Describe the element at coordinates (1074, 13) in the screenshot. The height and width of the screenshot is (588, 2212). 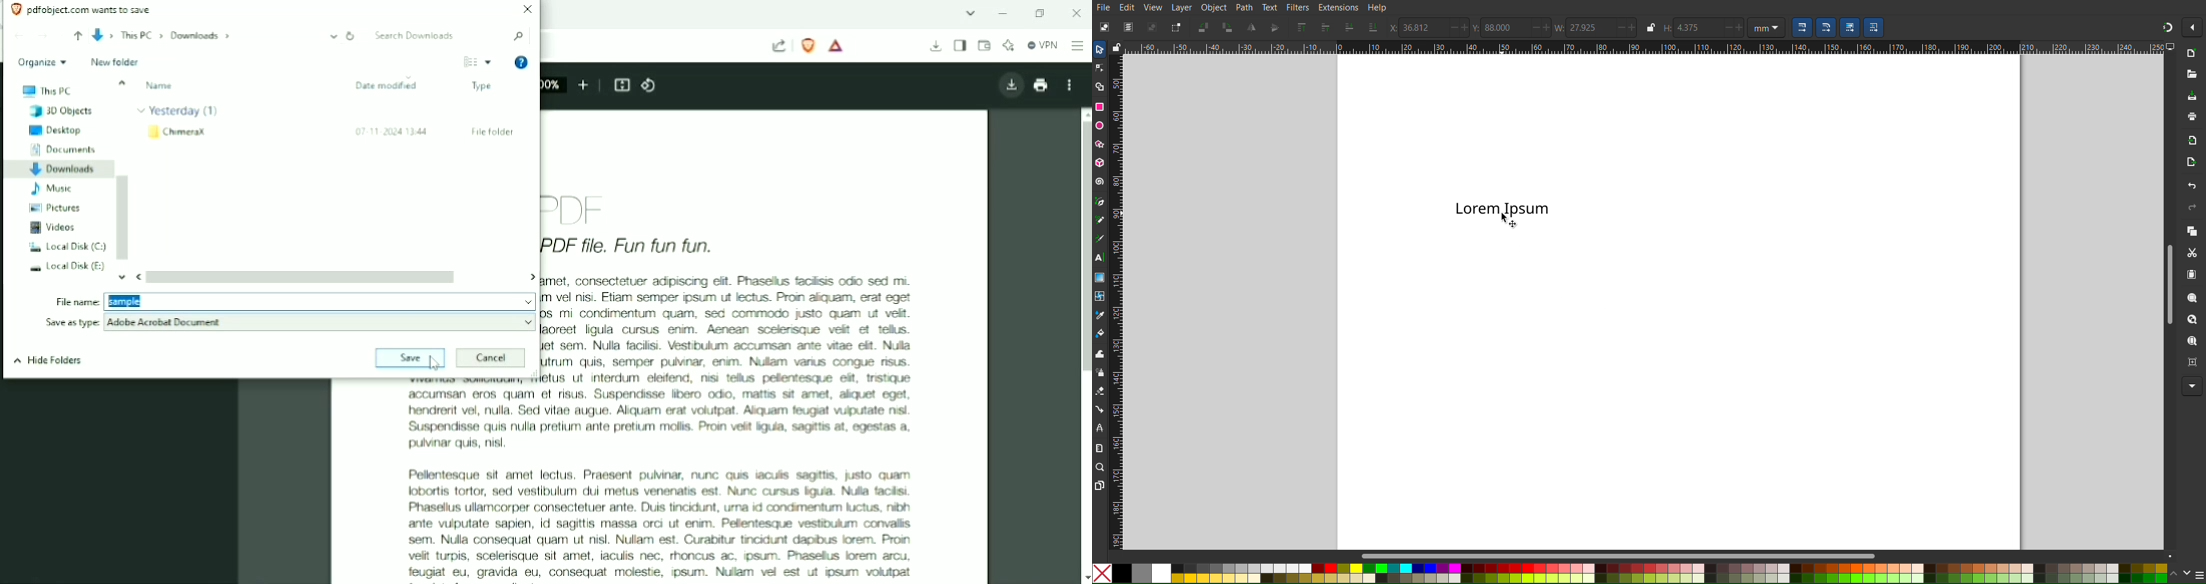
I see `Close` at that location.